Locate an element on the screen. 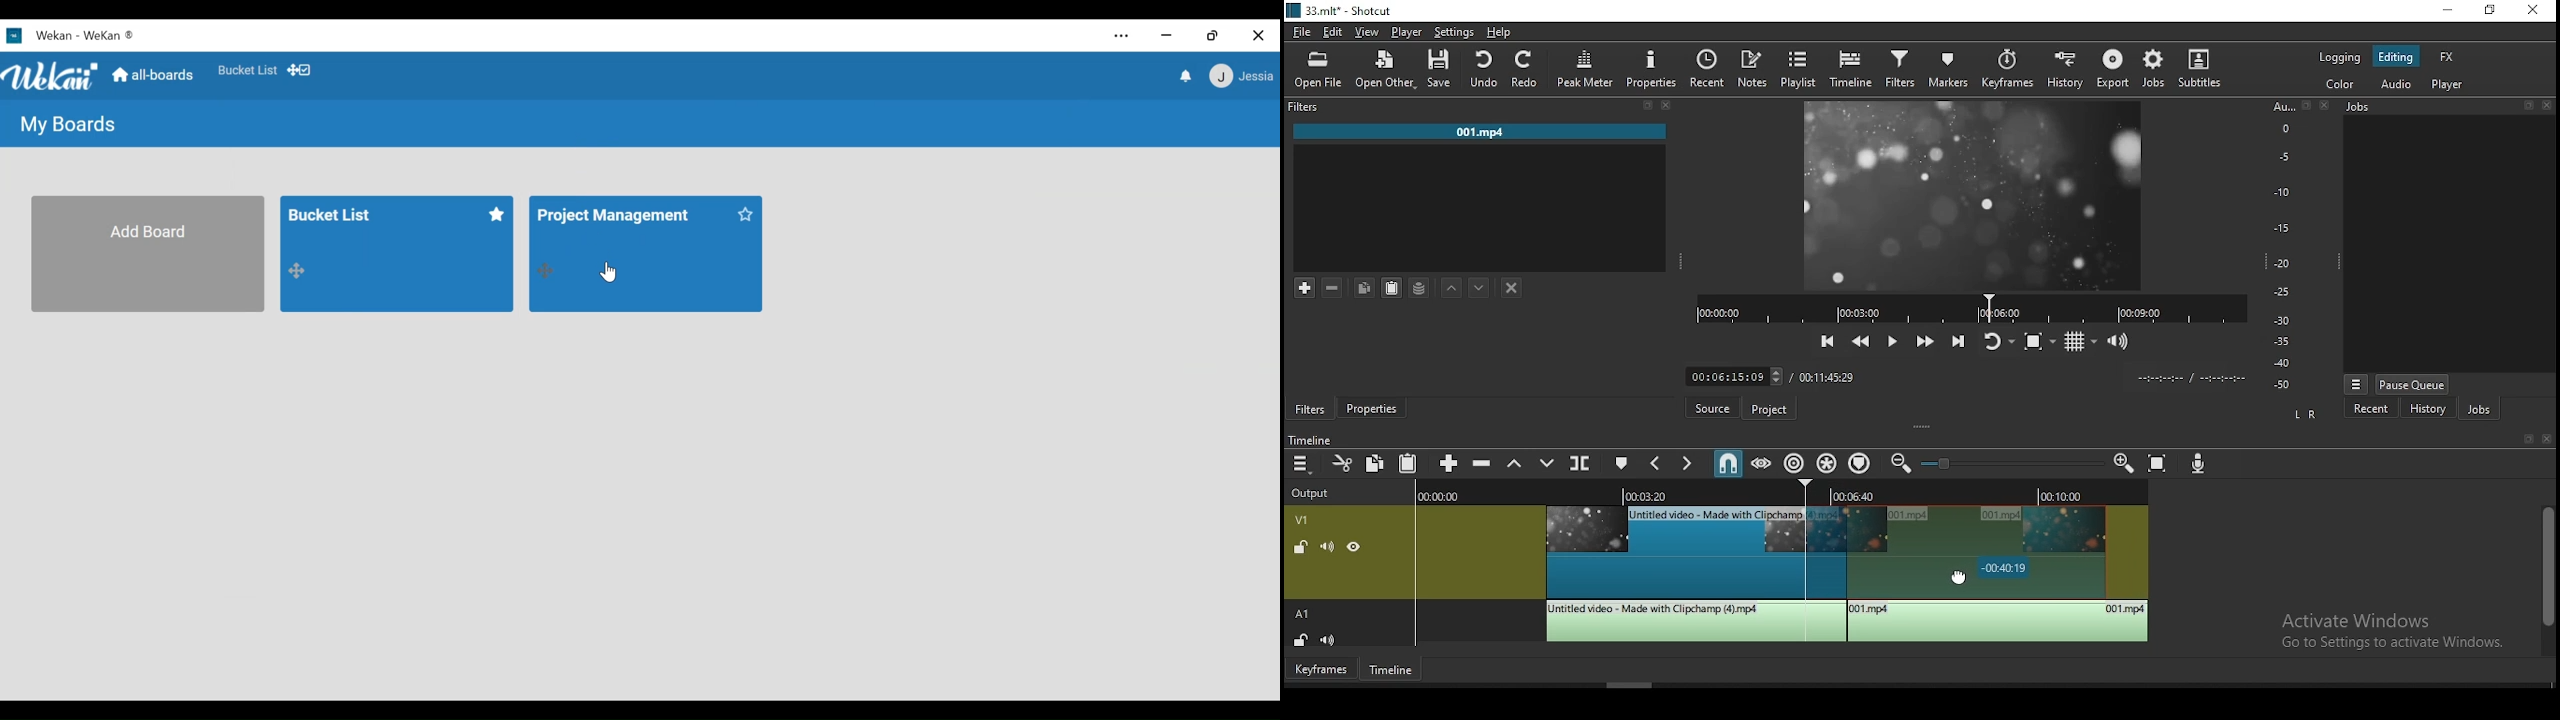 The image size is (2576, 728). (un)lock is located at coordinates (1303, 640).